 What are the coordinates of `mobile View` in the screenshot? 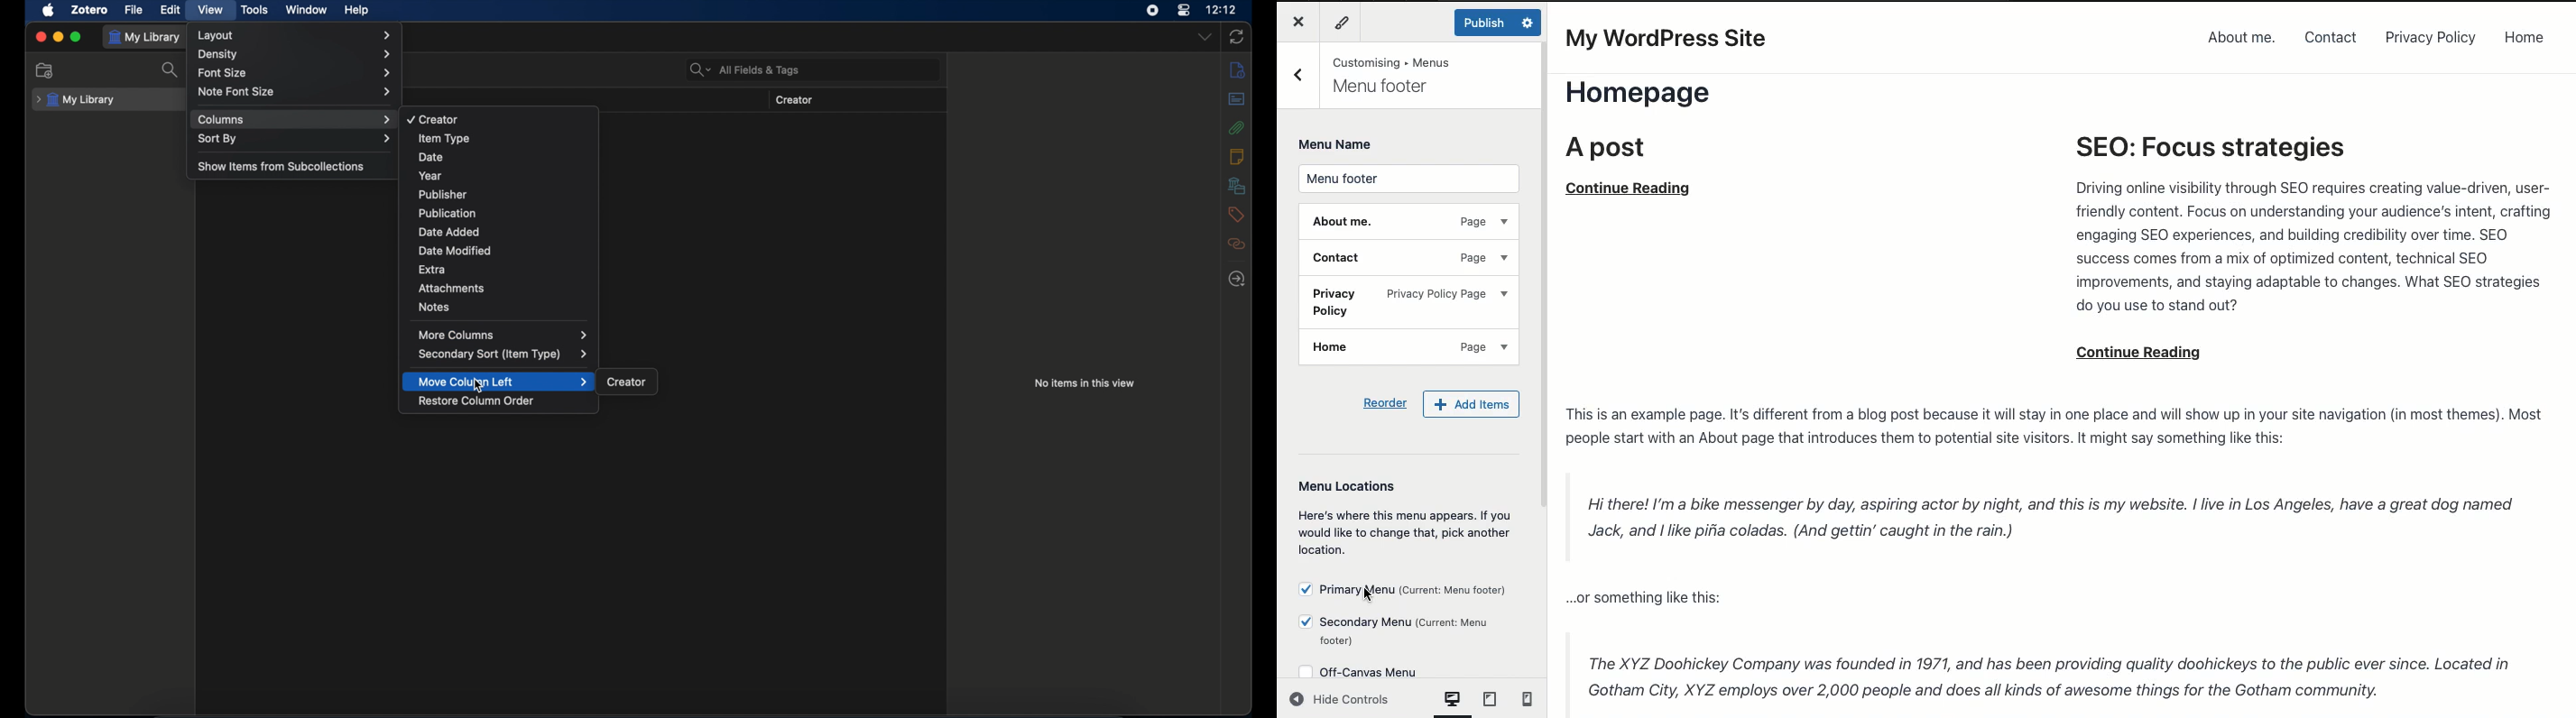 It's located at (1523, 701).